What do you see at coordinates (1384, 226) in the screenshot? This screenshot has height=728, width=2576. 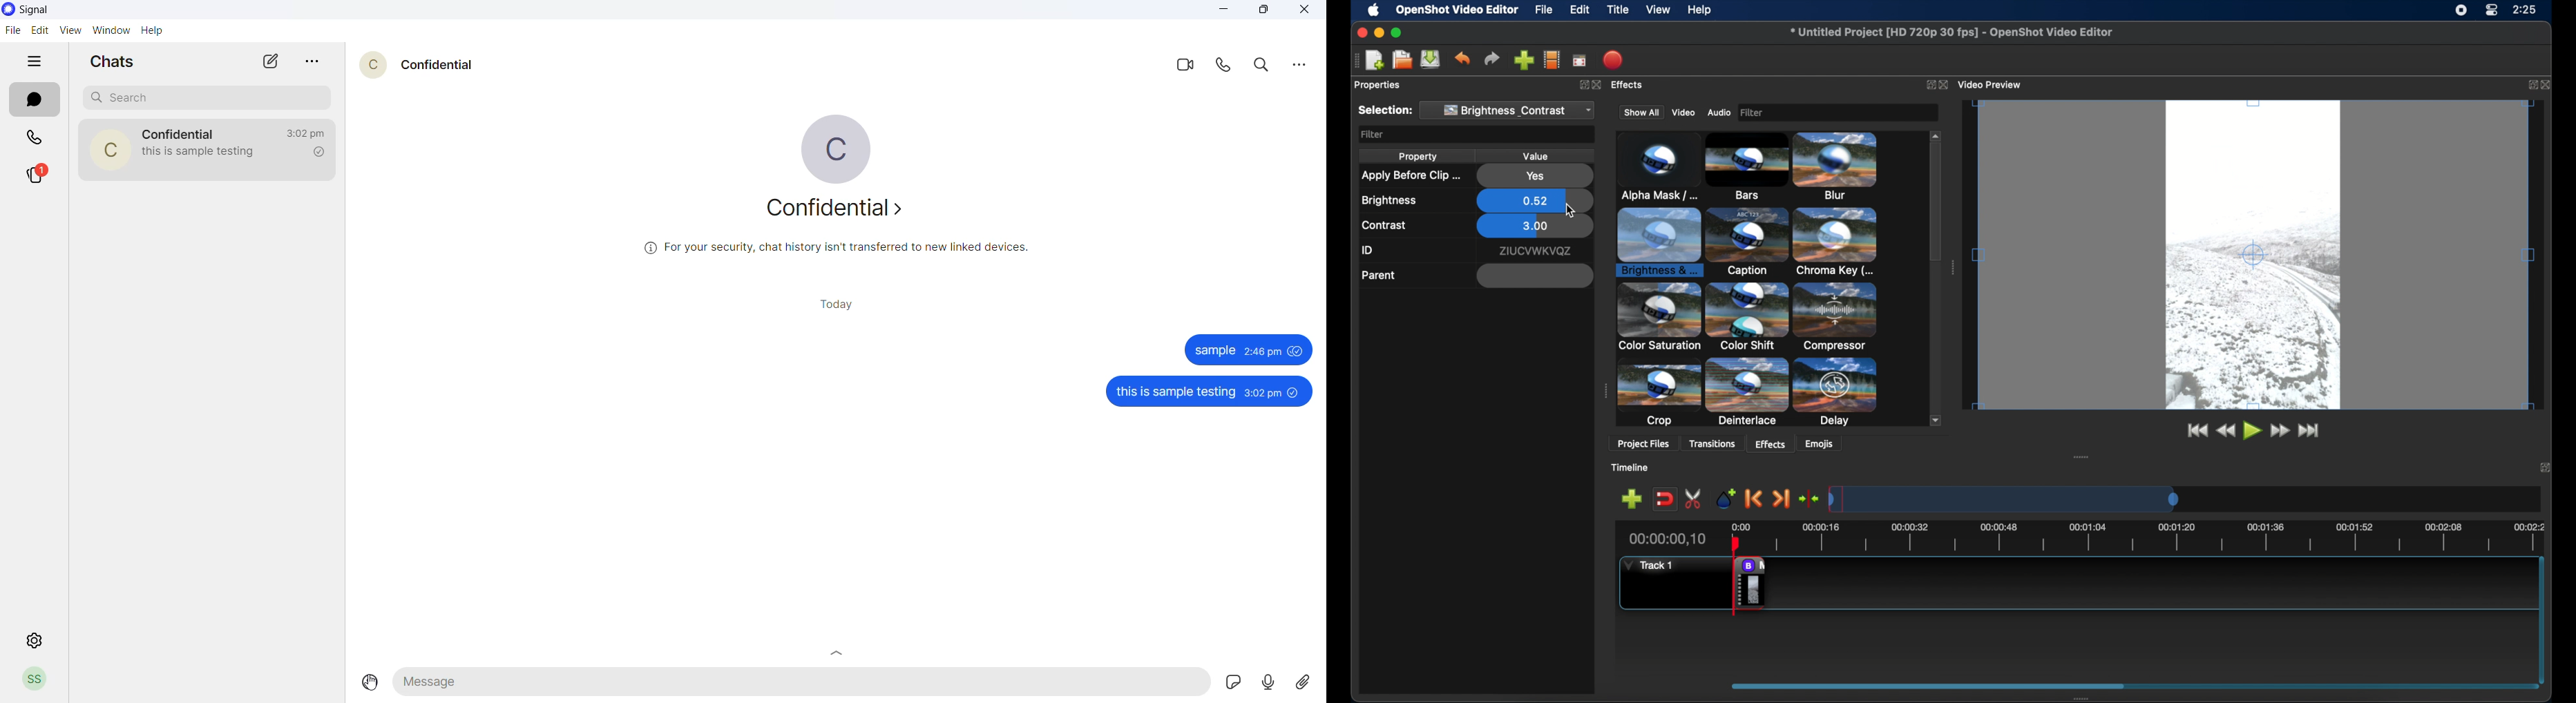 I see `contrast` at bounding box center [1384, 226].